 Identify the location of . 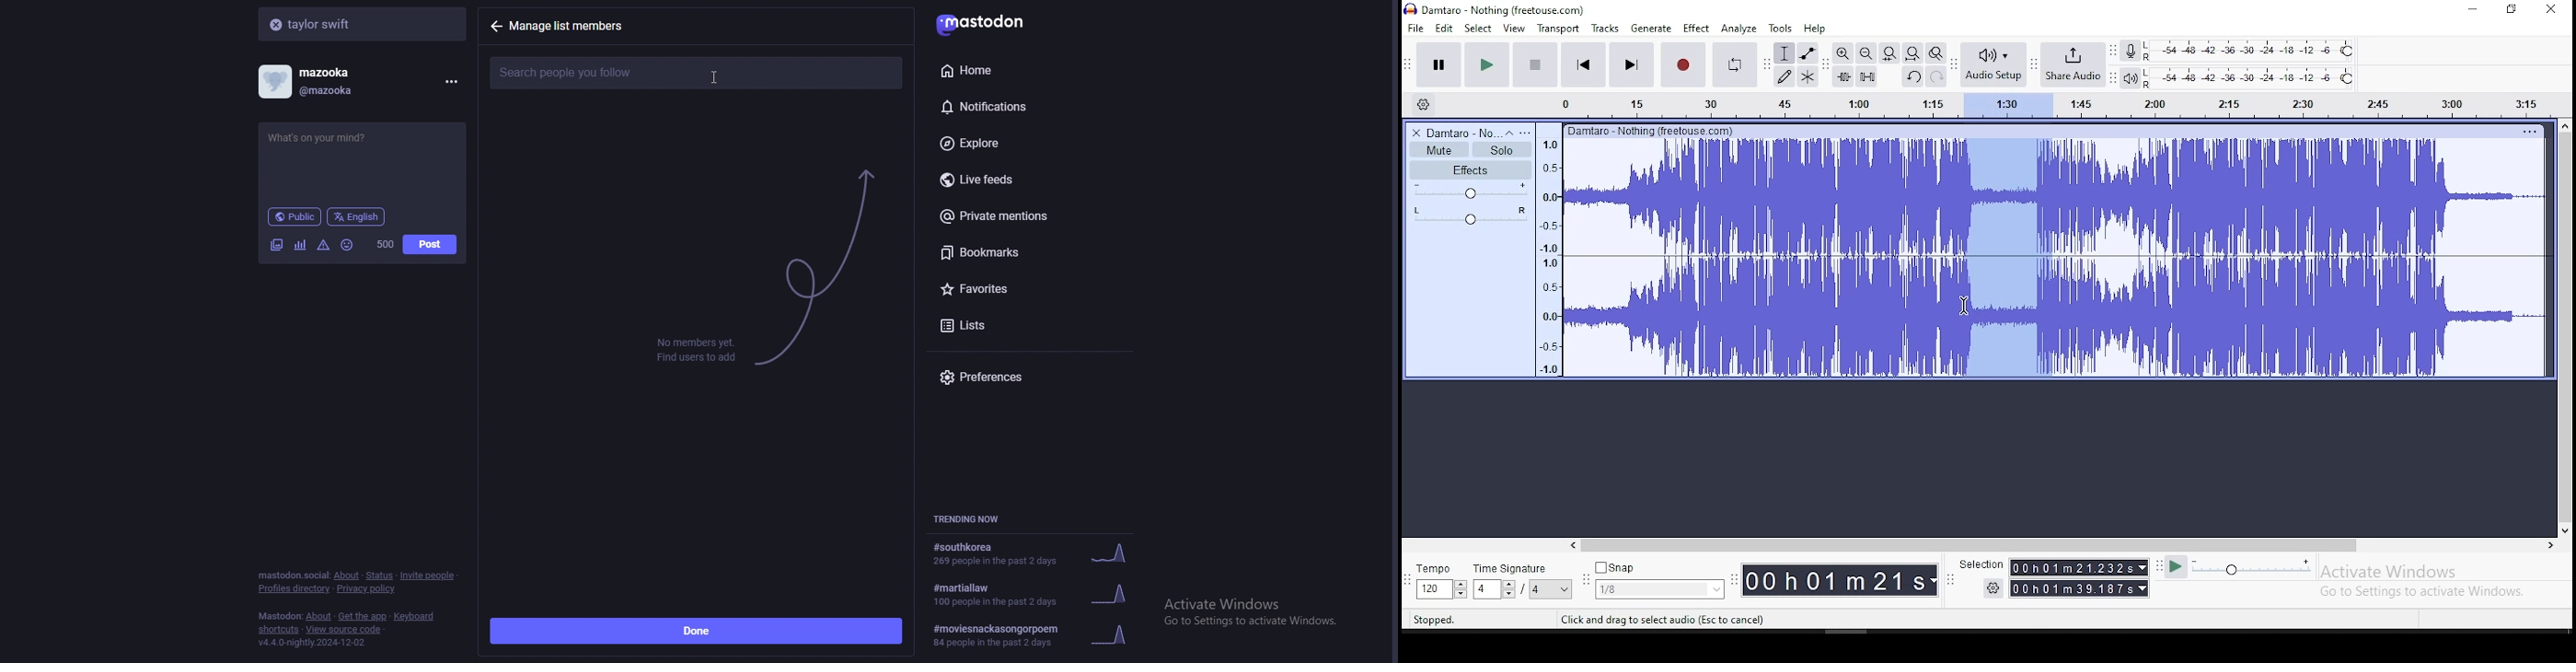
(2111, 49).